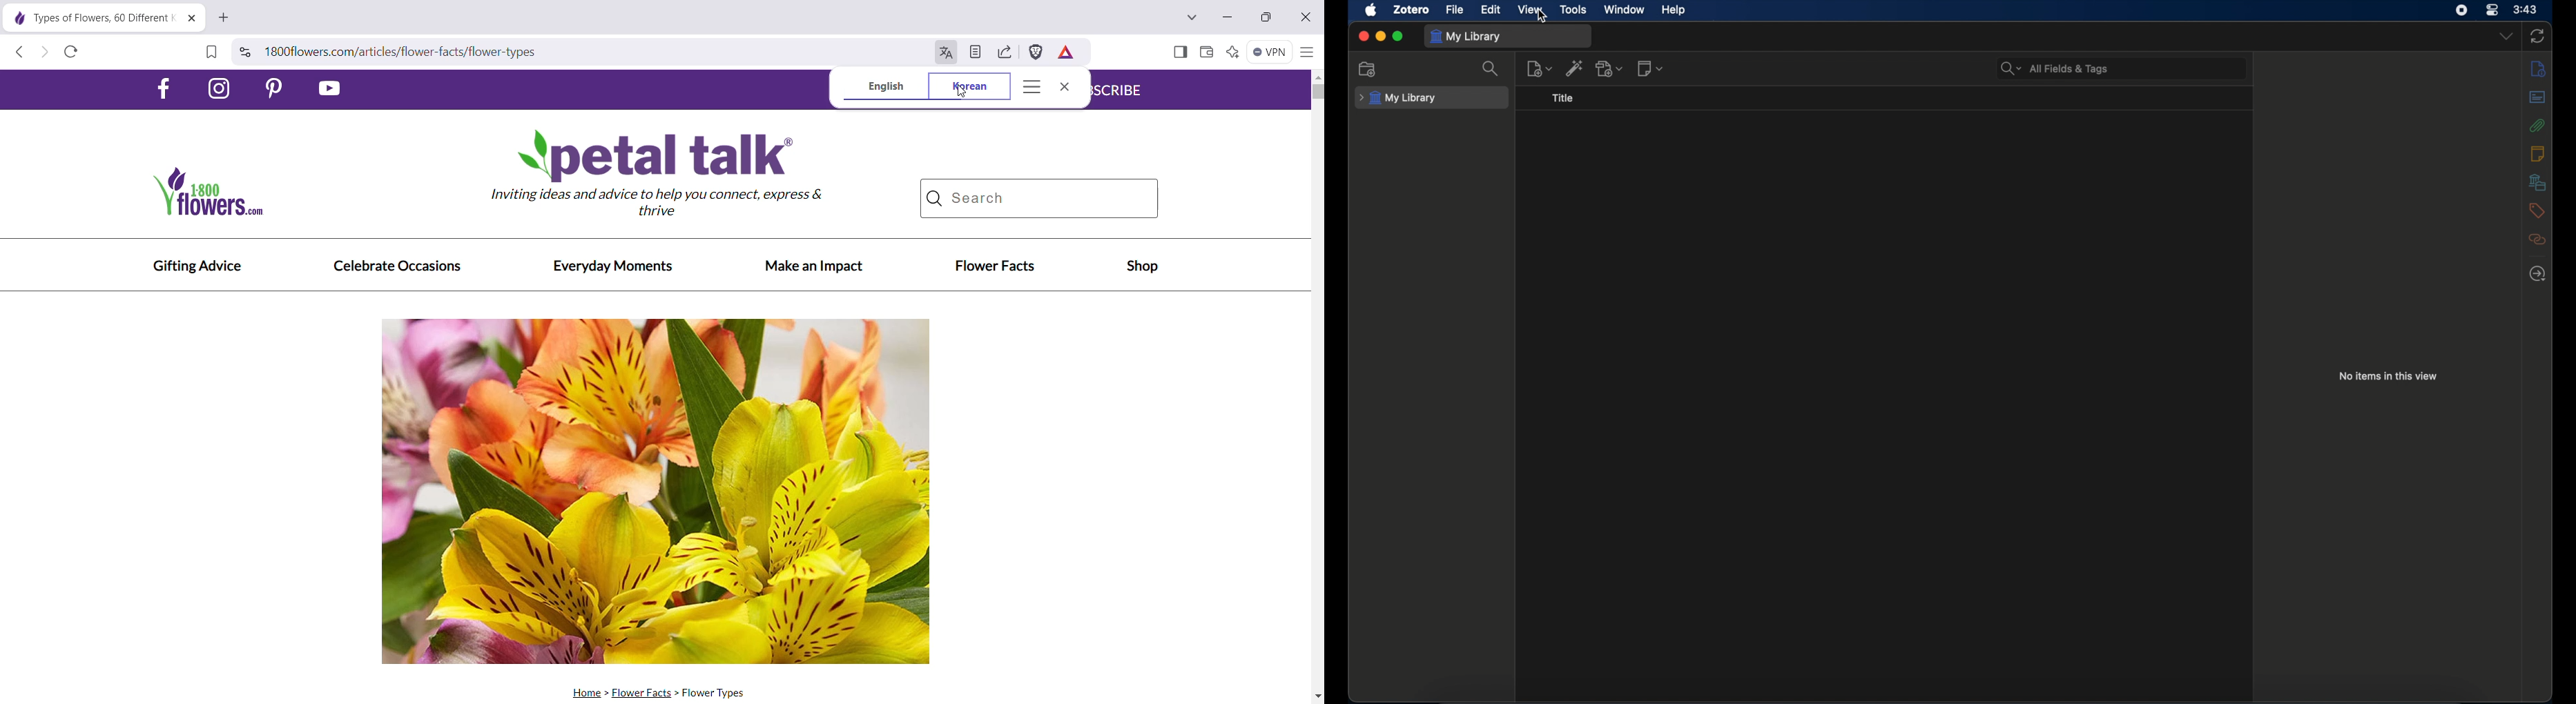  What do you see at coordinates (2525, 10) in the screenshot?
I see `time` at bounding box center [2525, 10].